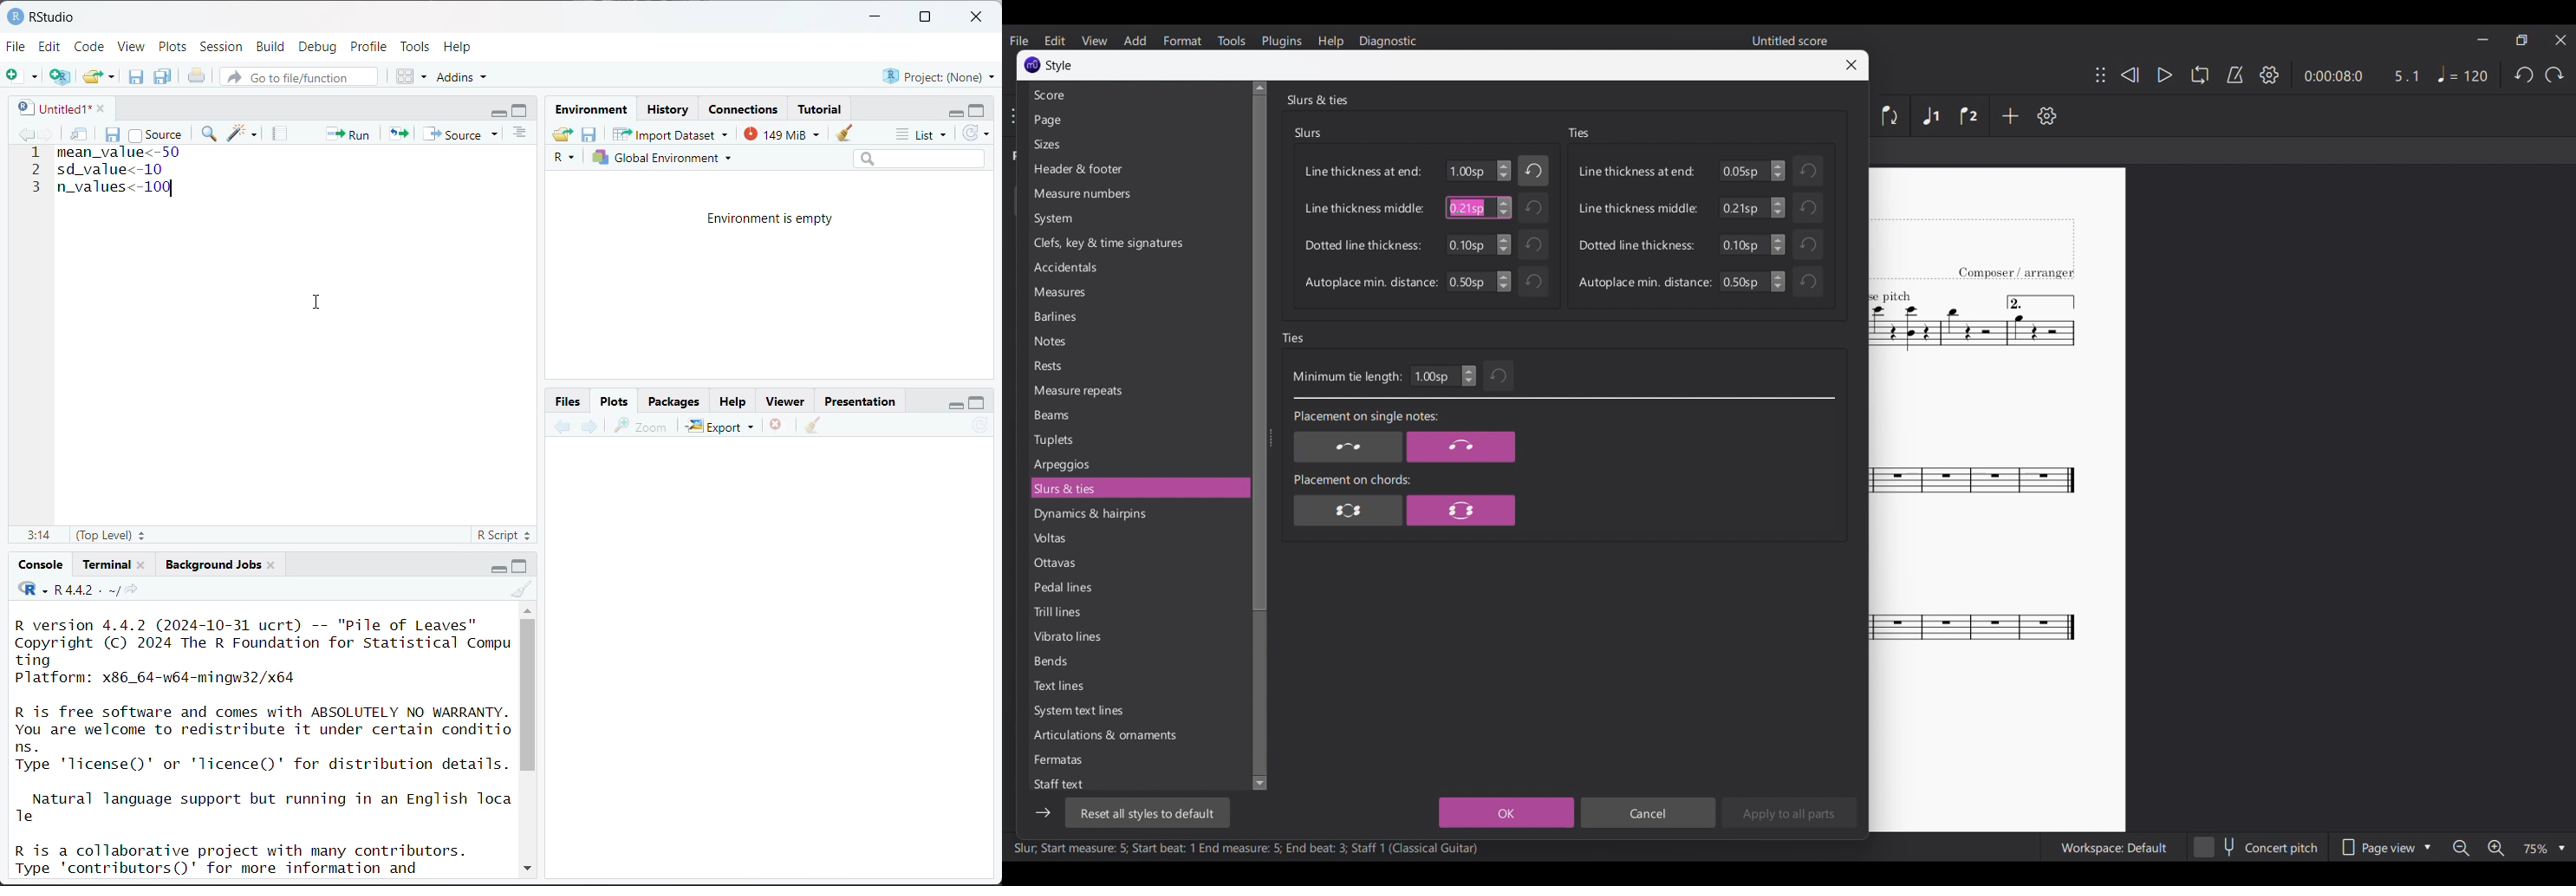  Describe the element at coordinates (2048, 116) in the screenshot. I see `Settings` at that location.